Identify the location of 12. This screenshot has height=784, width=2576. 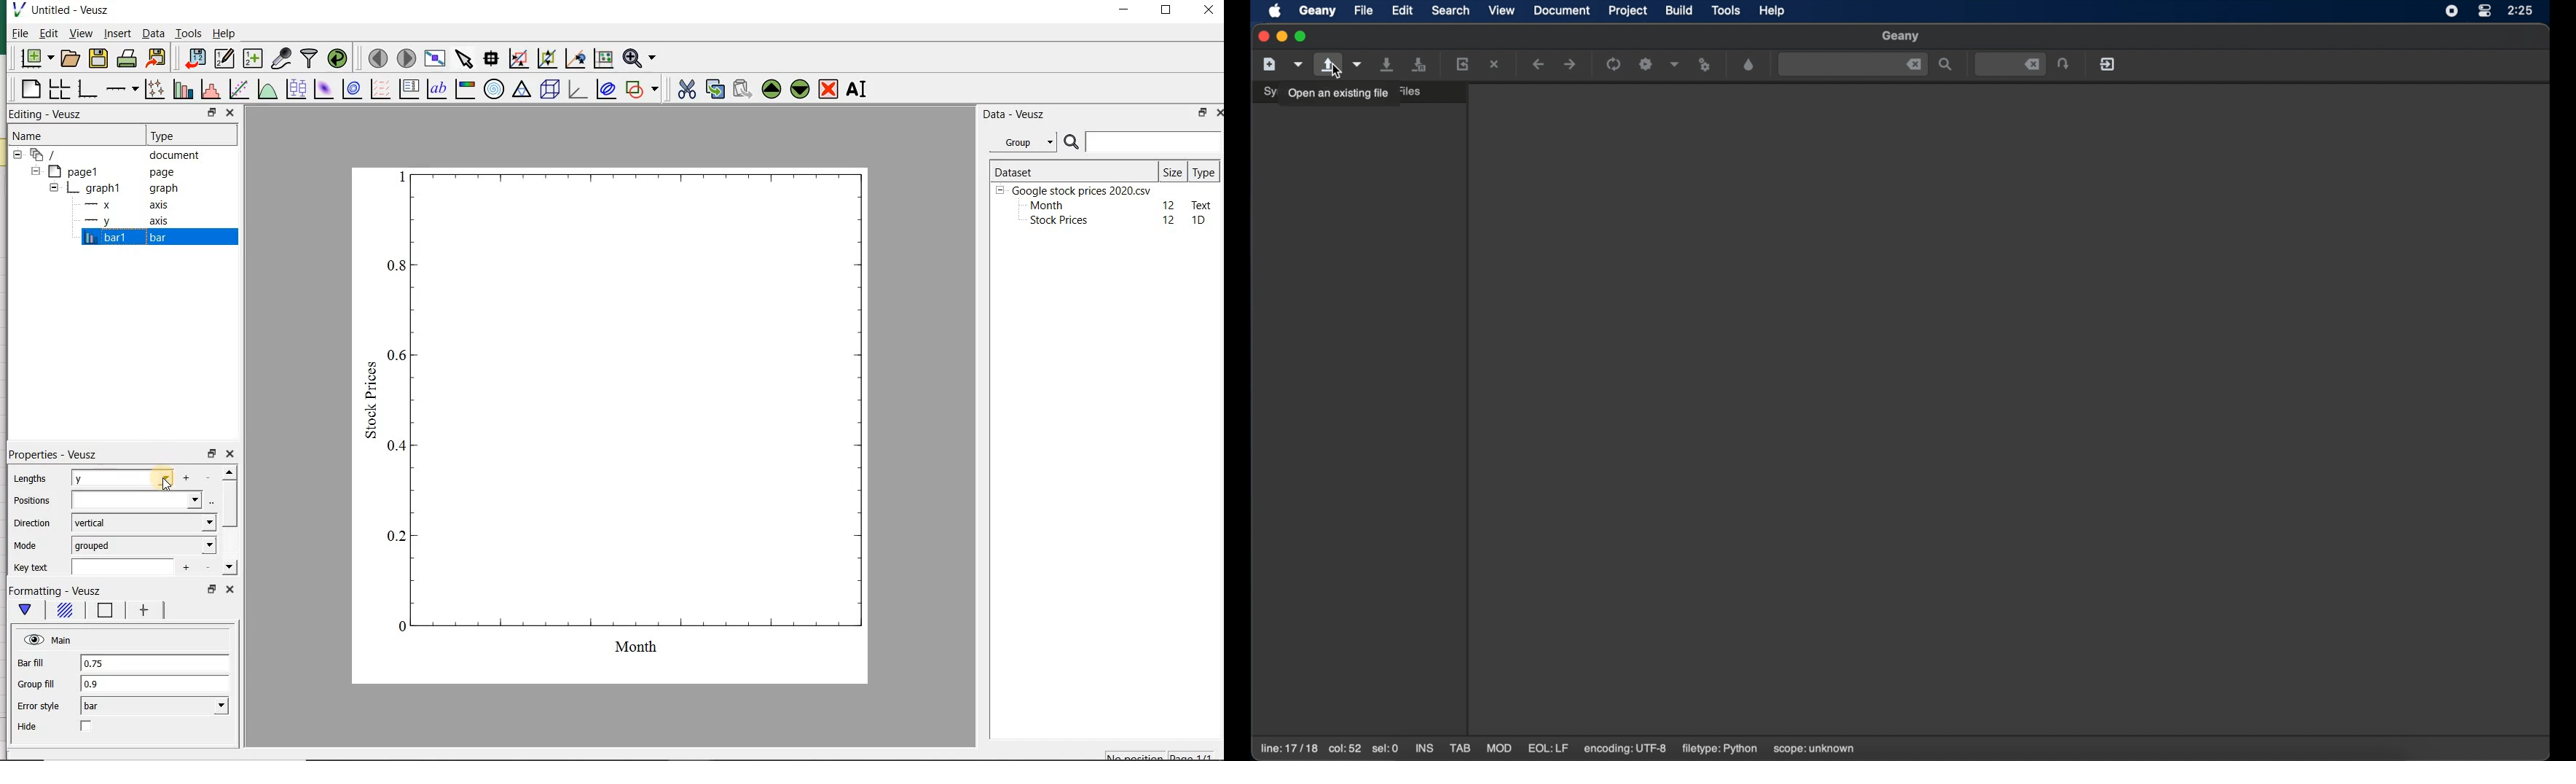
(1169, 204).